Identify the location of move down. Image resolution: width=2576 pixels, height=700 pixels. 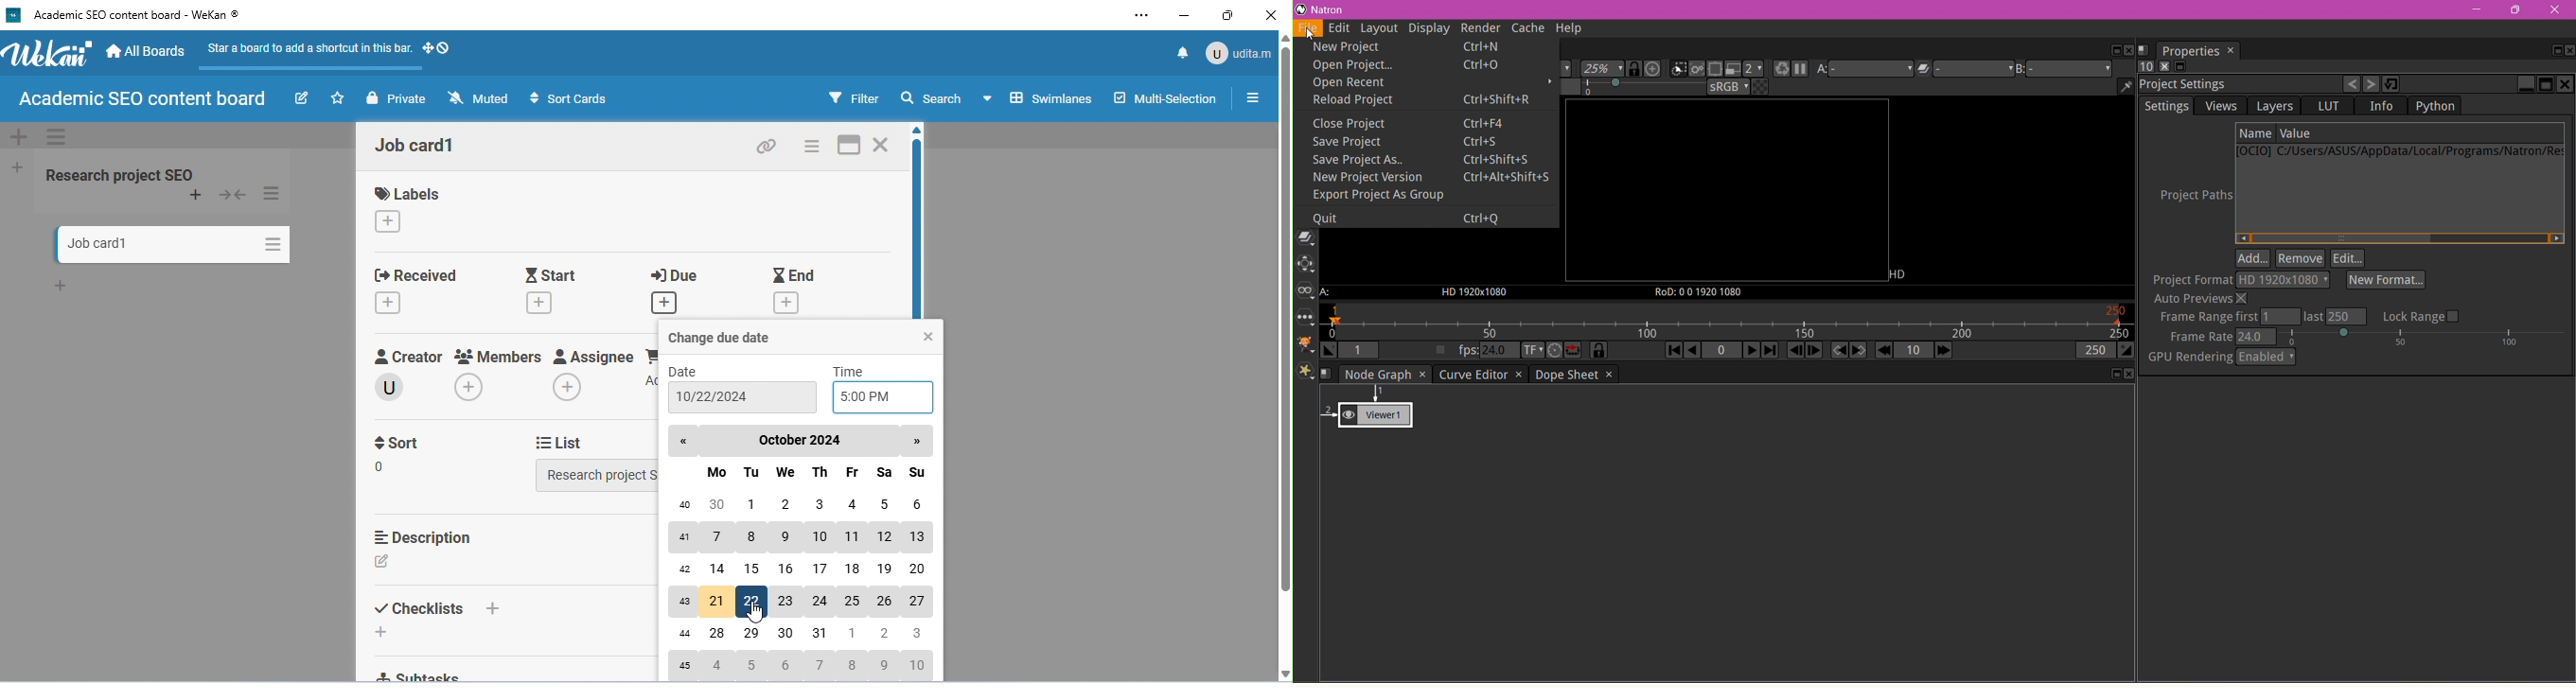
(1284, 674).